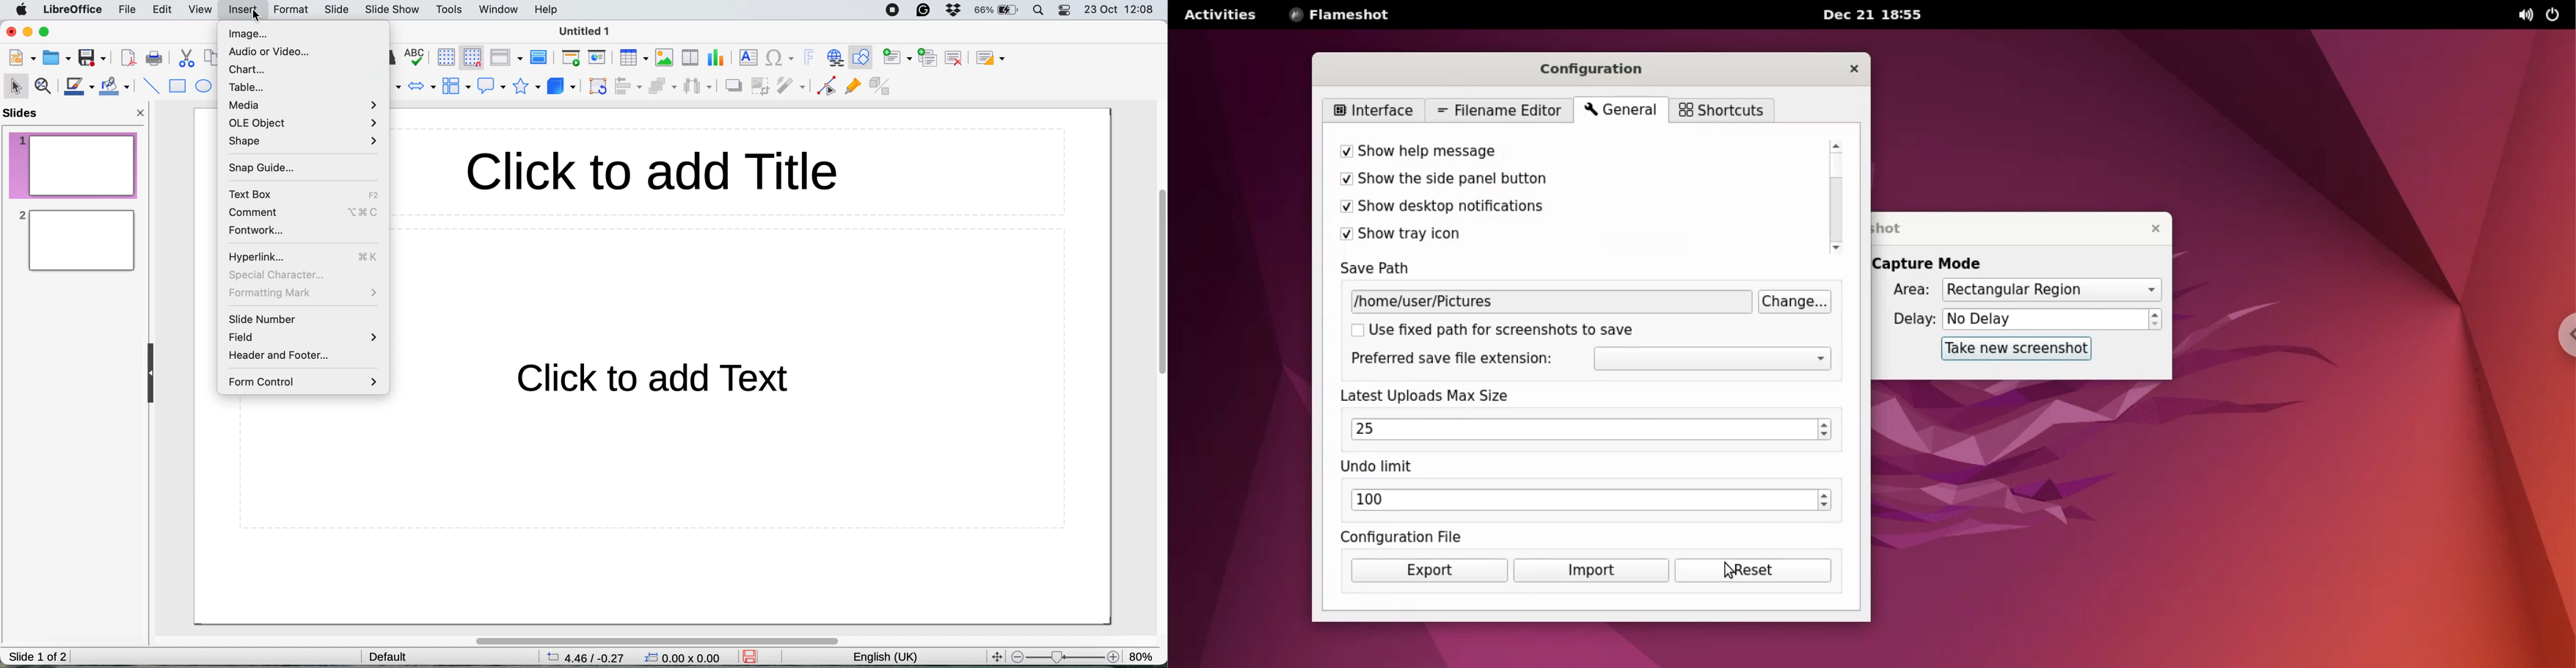 This screenshot has width=2576, height=672. Describe the element at coordinates (75, 241) in the screenshot. I see `slide 2` at that location.